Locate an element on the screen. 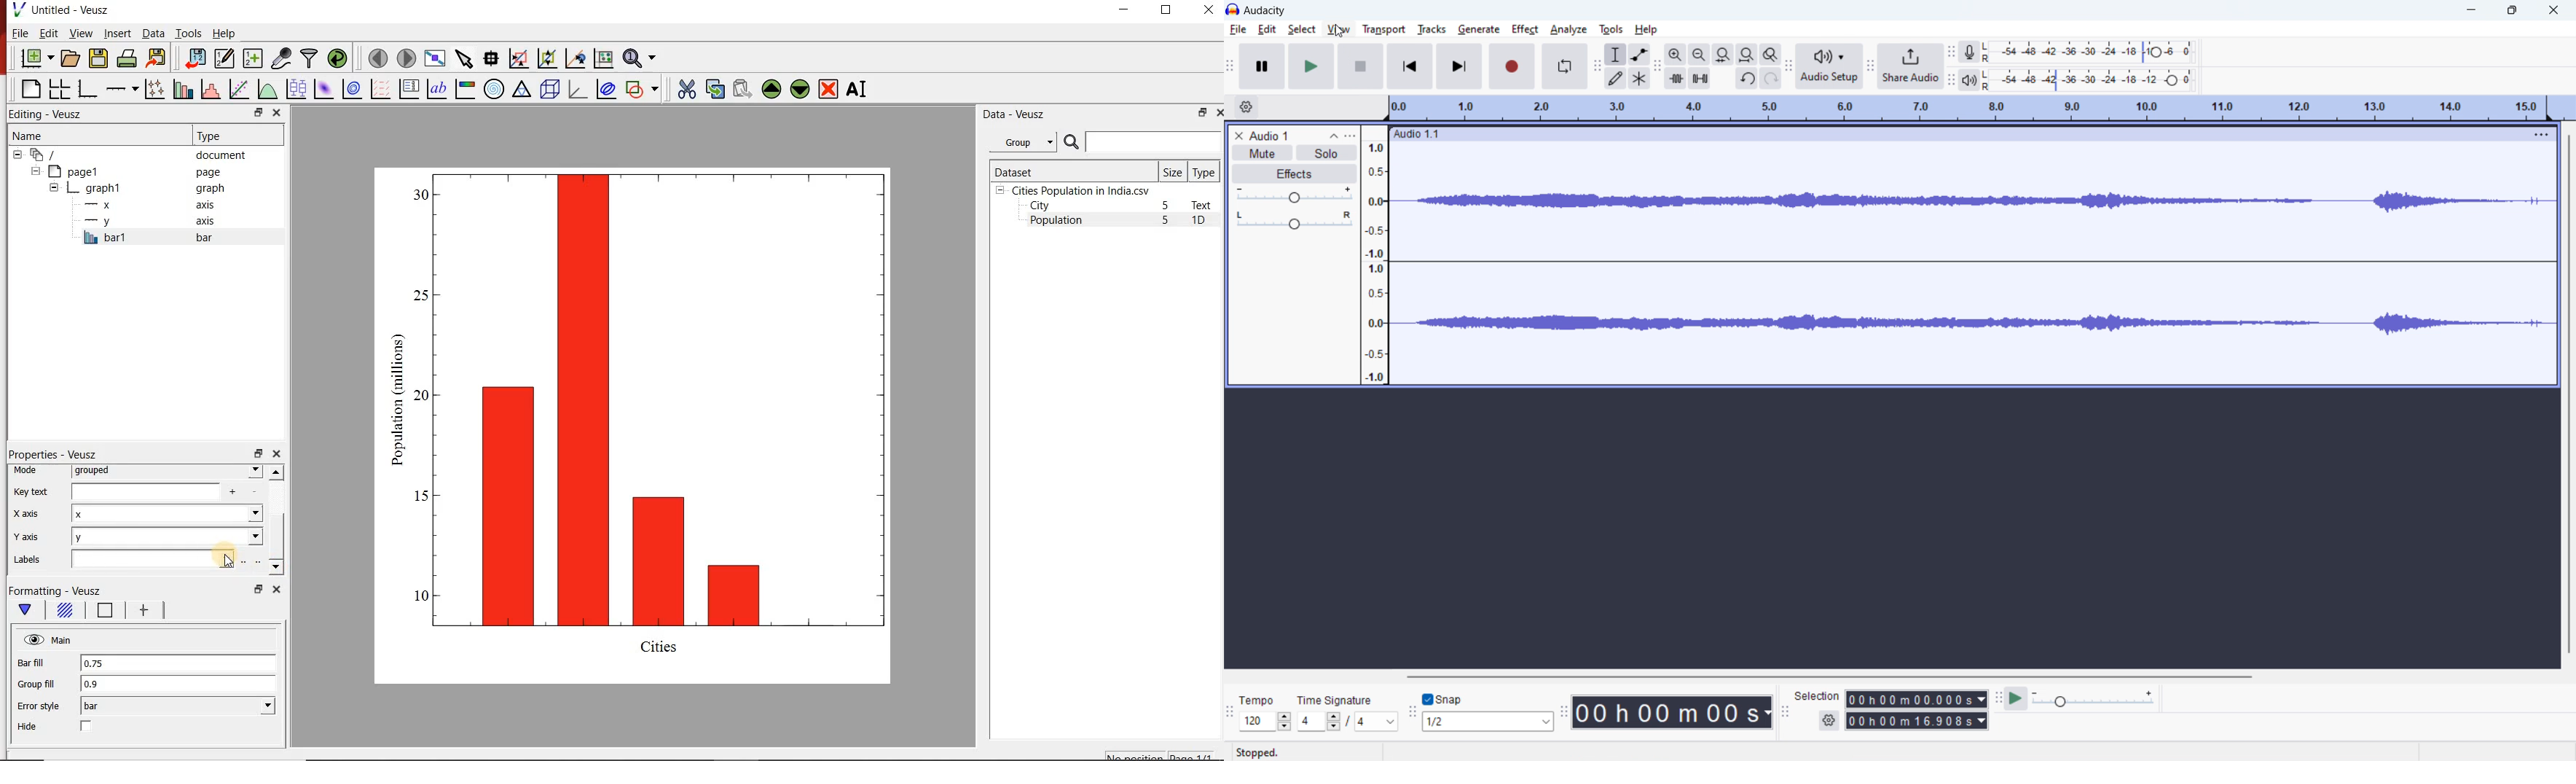 The height and width of the screenshot is (784, 2576). menu is located at coordinates (2540, 134).